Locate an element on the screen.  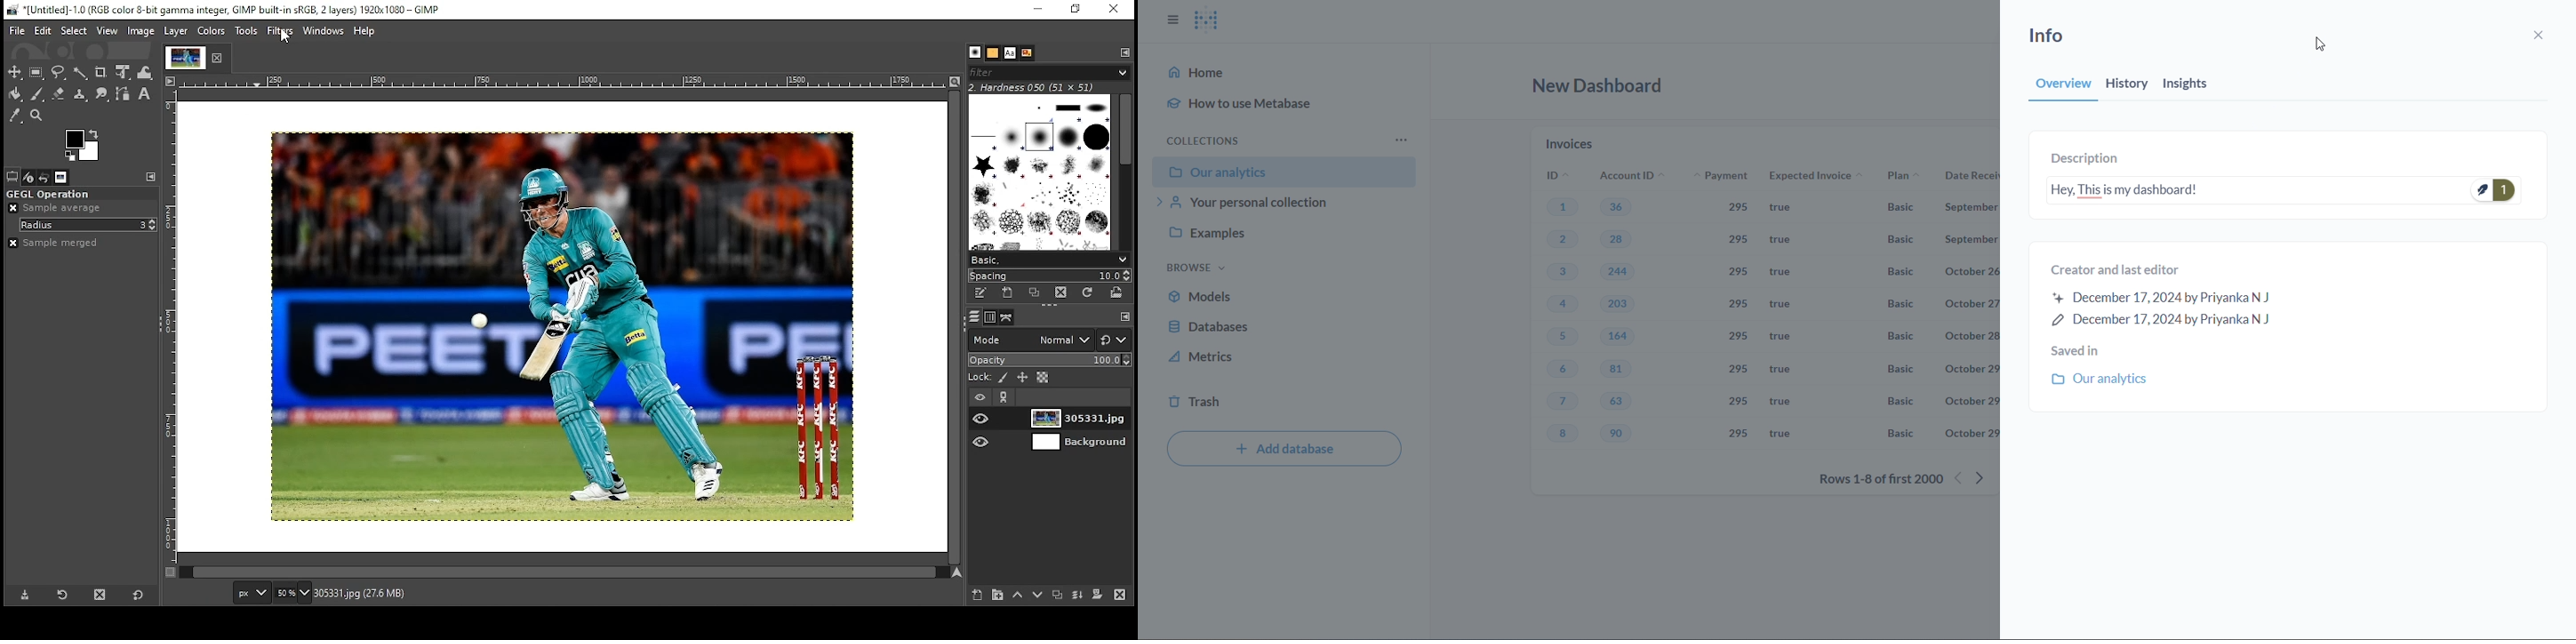
hardness 050 is located at coordinates (1044, 87).